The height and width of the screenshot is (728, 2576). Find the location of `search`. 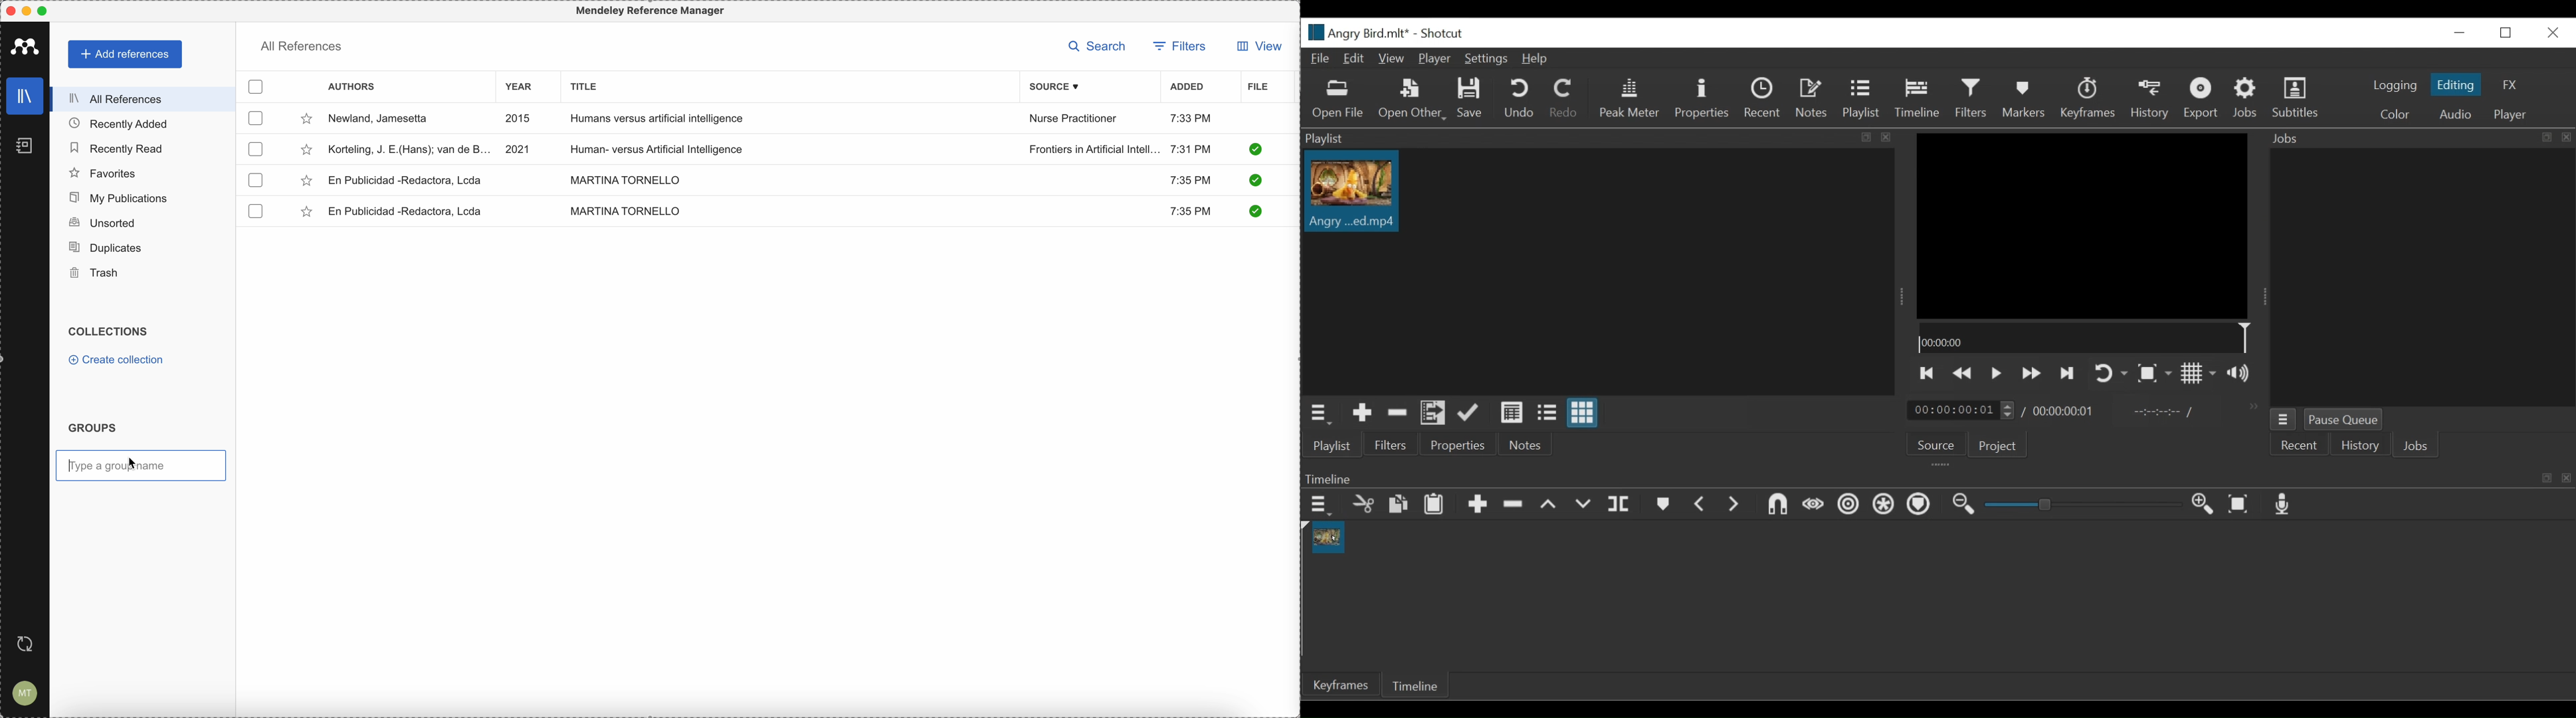

search is located at coordinates (1101, 47).